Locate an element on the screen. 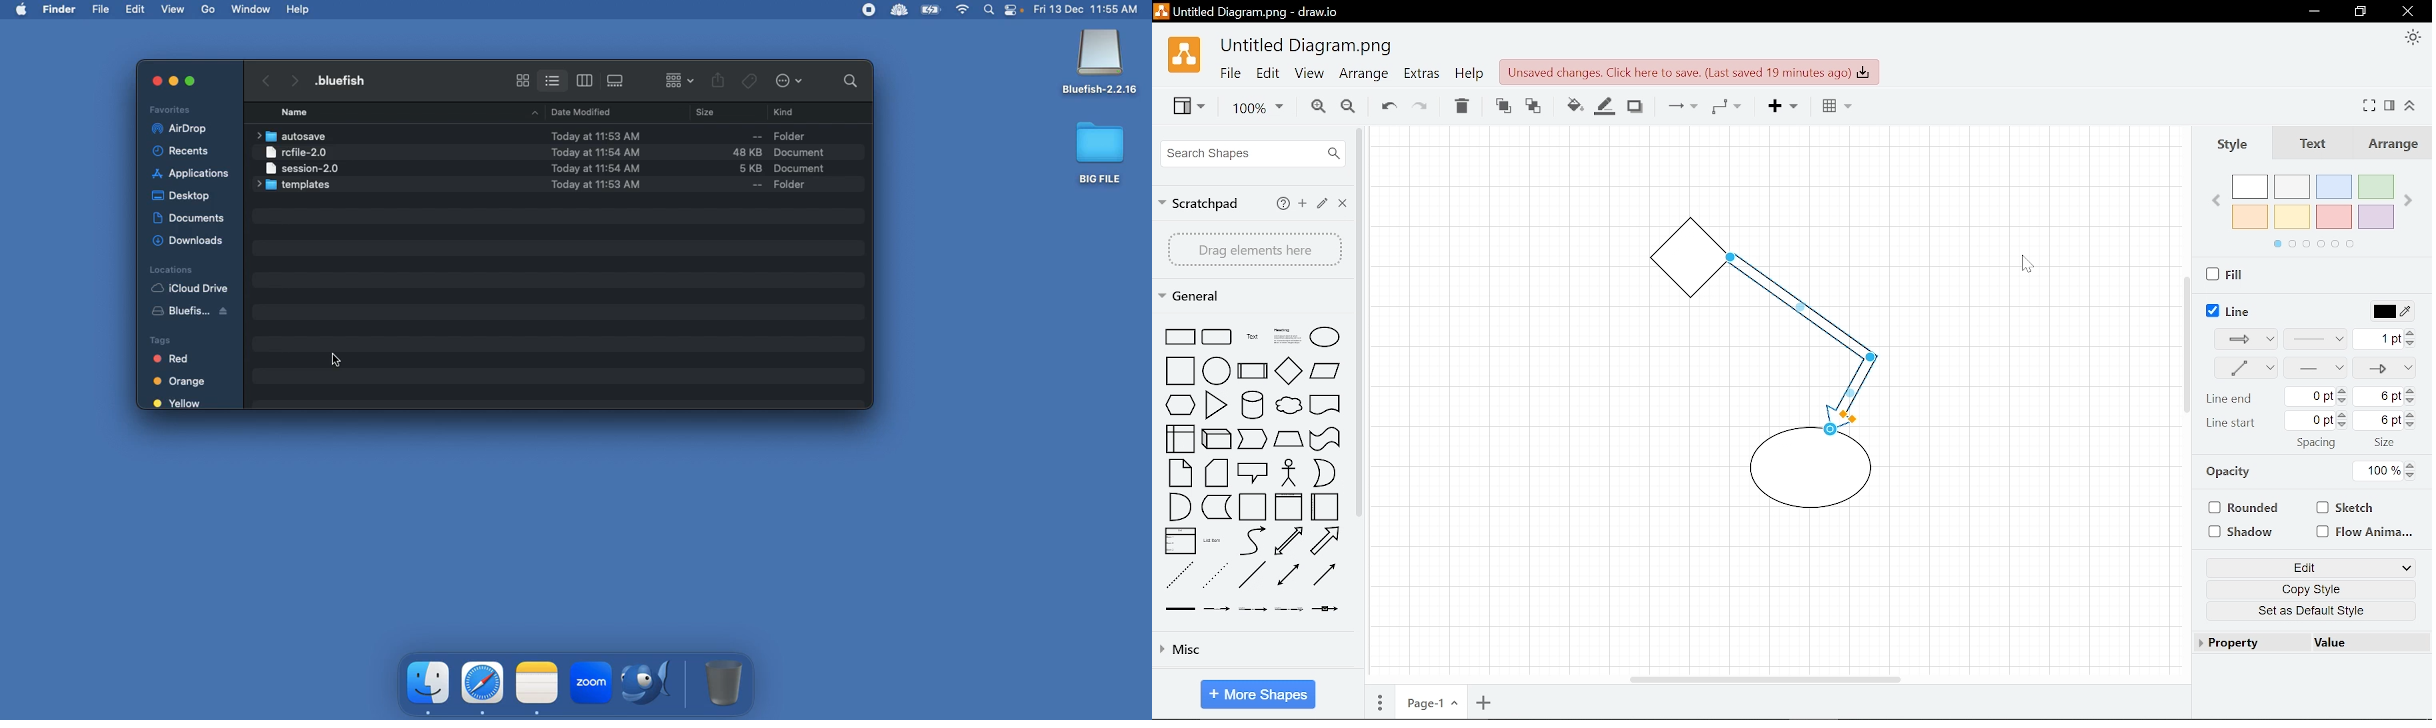 This screenshot has height=728, width=2436. finder is located at coordinates (430, 683).